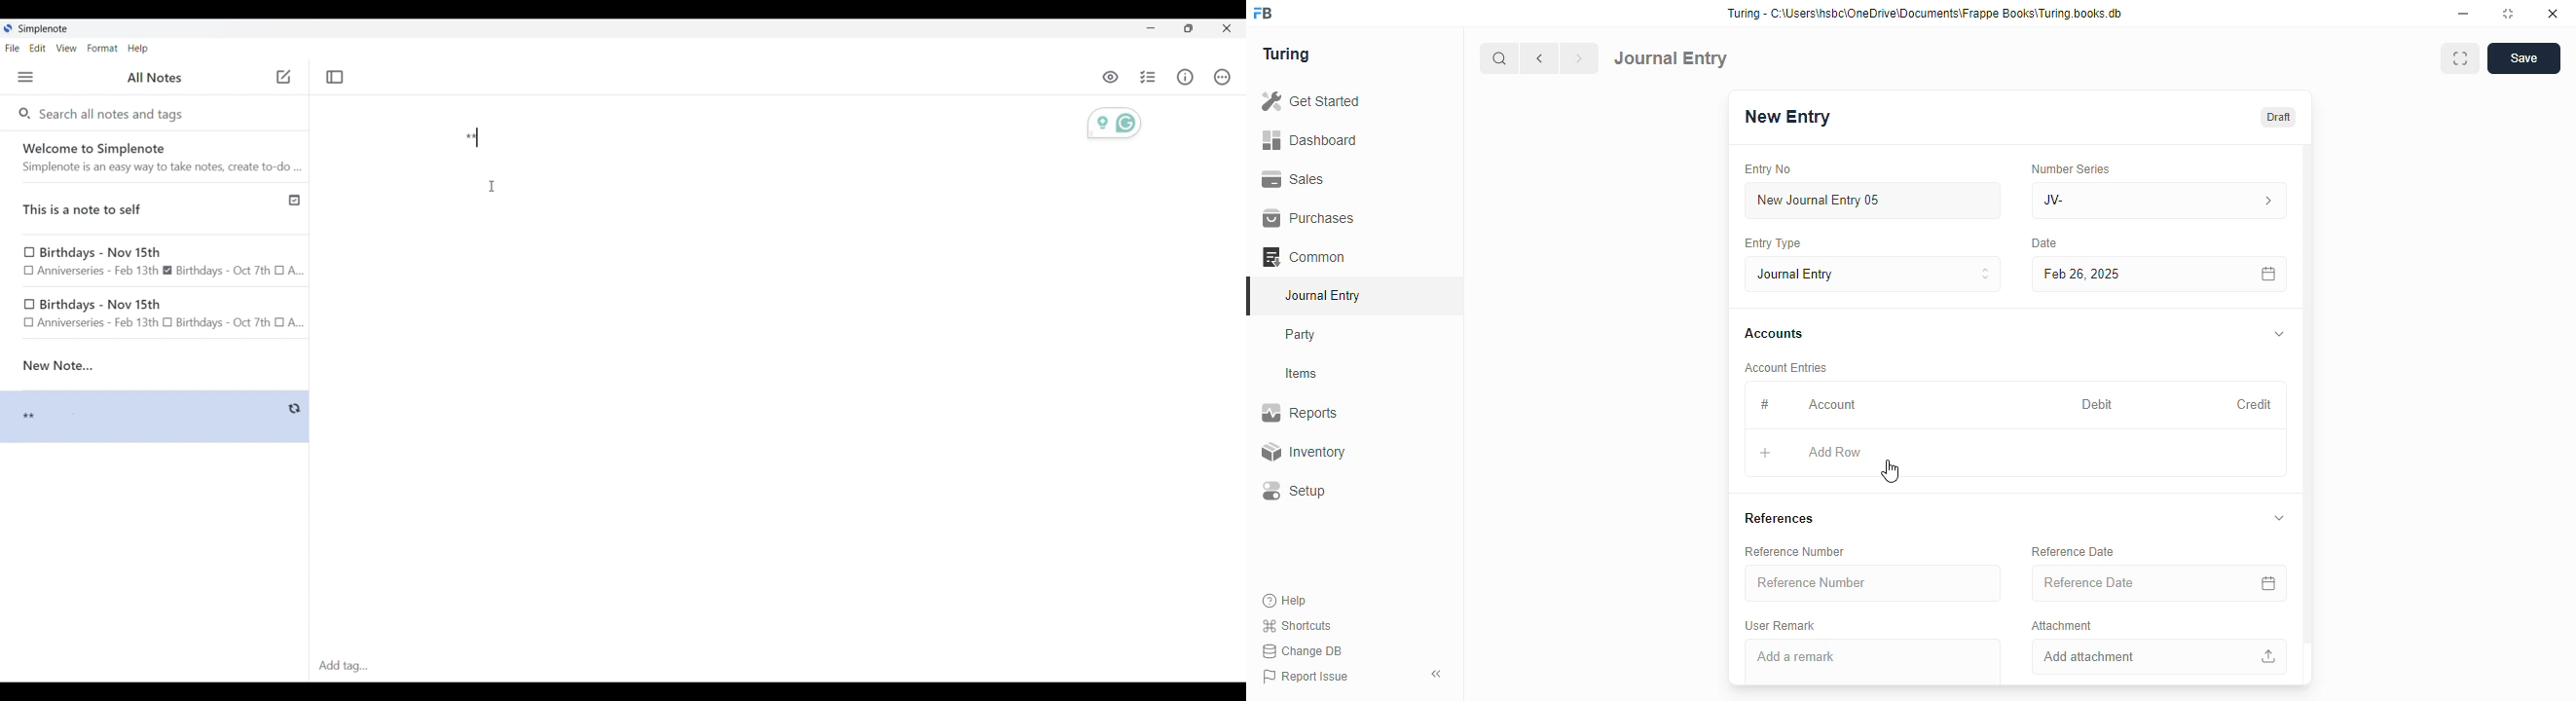 The height and width of the screenshot is (728, 2576). I want to click on entry no, so click(1769, 169).